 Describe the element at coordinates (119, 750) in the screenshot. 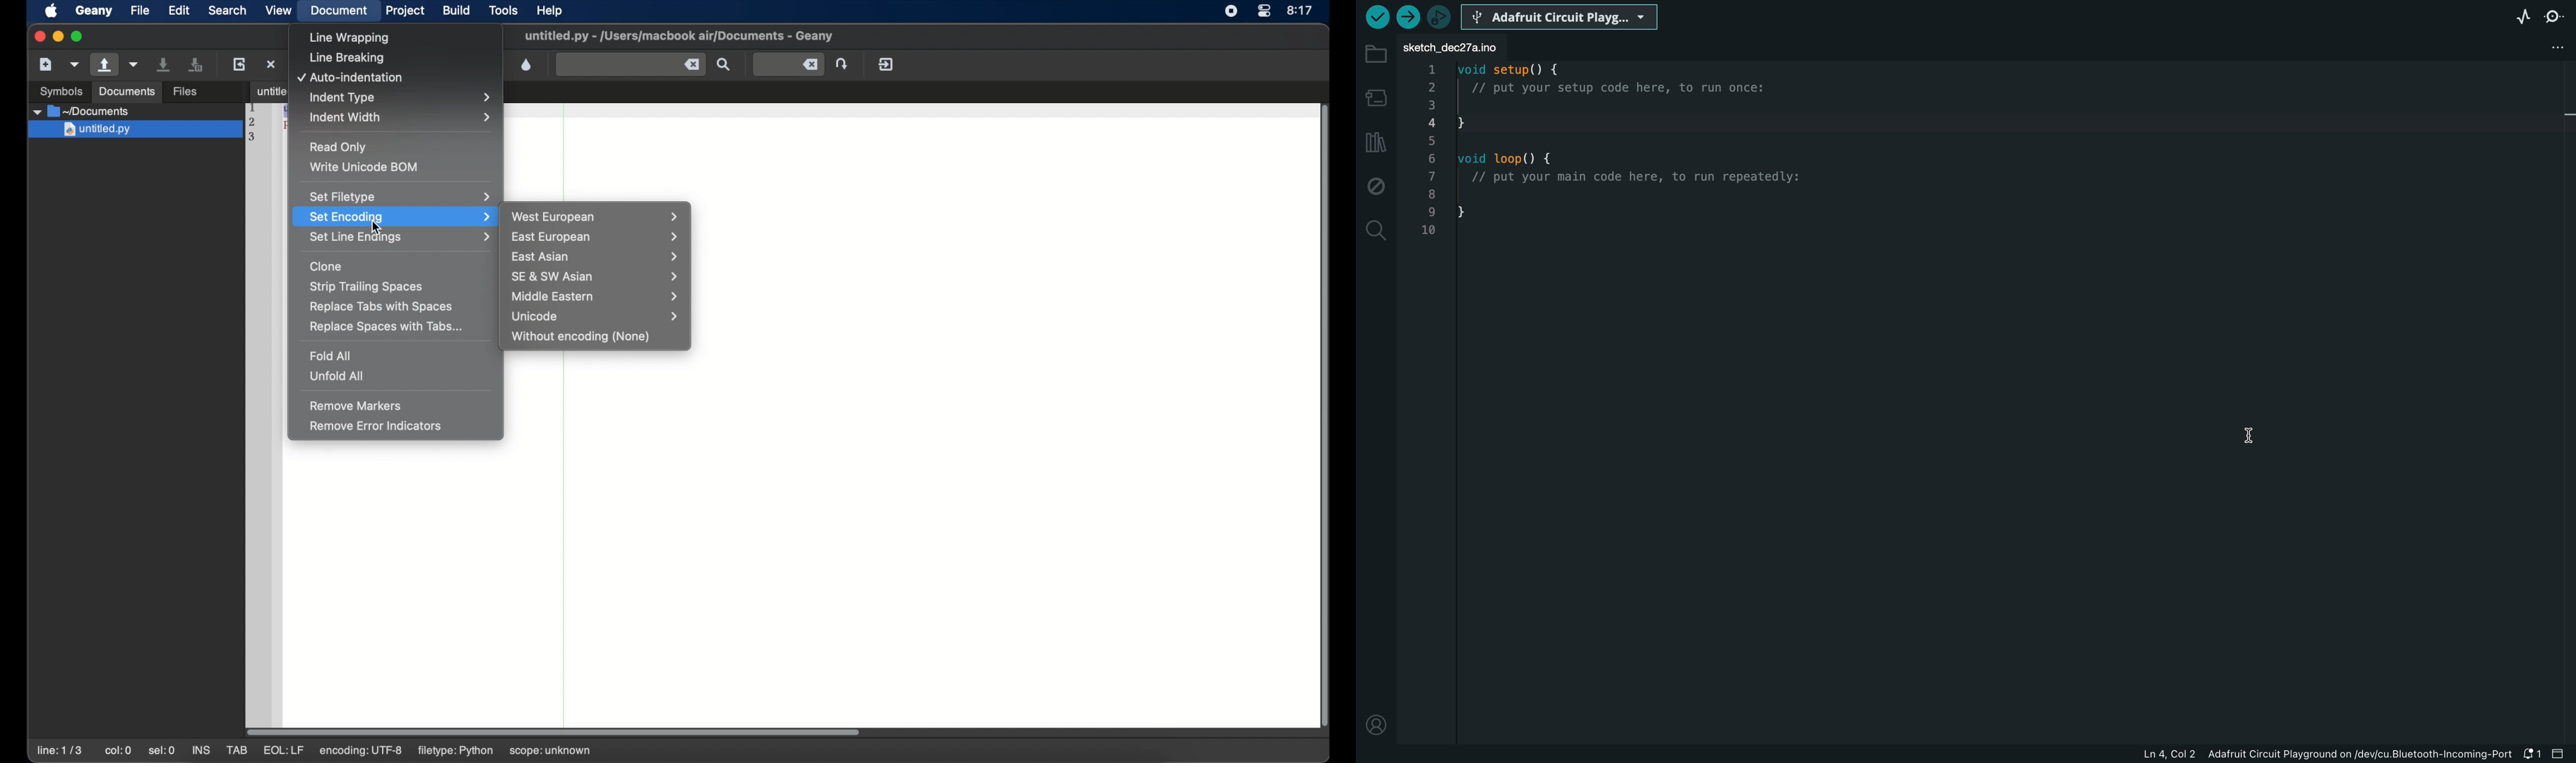

I see `col:0` at that location.